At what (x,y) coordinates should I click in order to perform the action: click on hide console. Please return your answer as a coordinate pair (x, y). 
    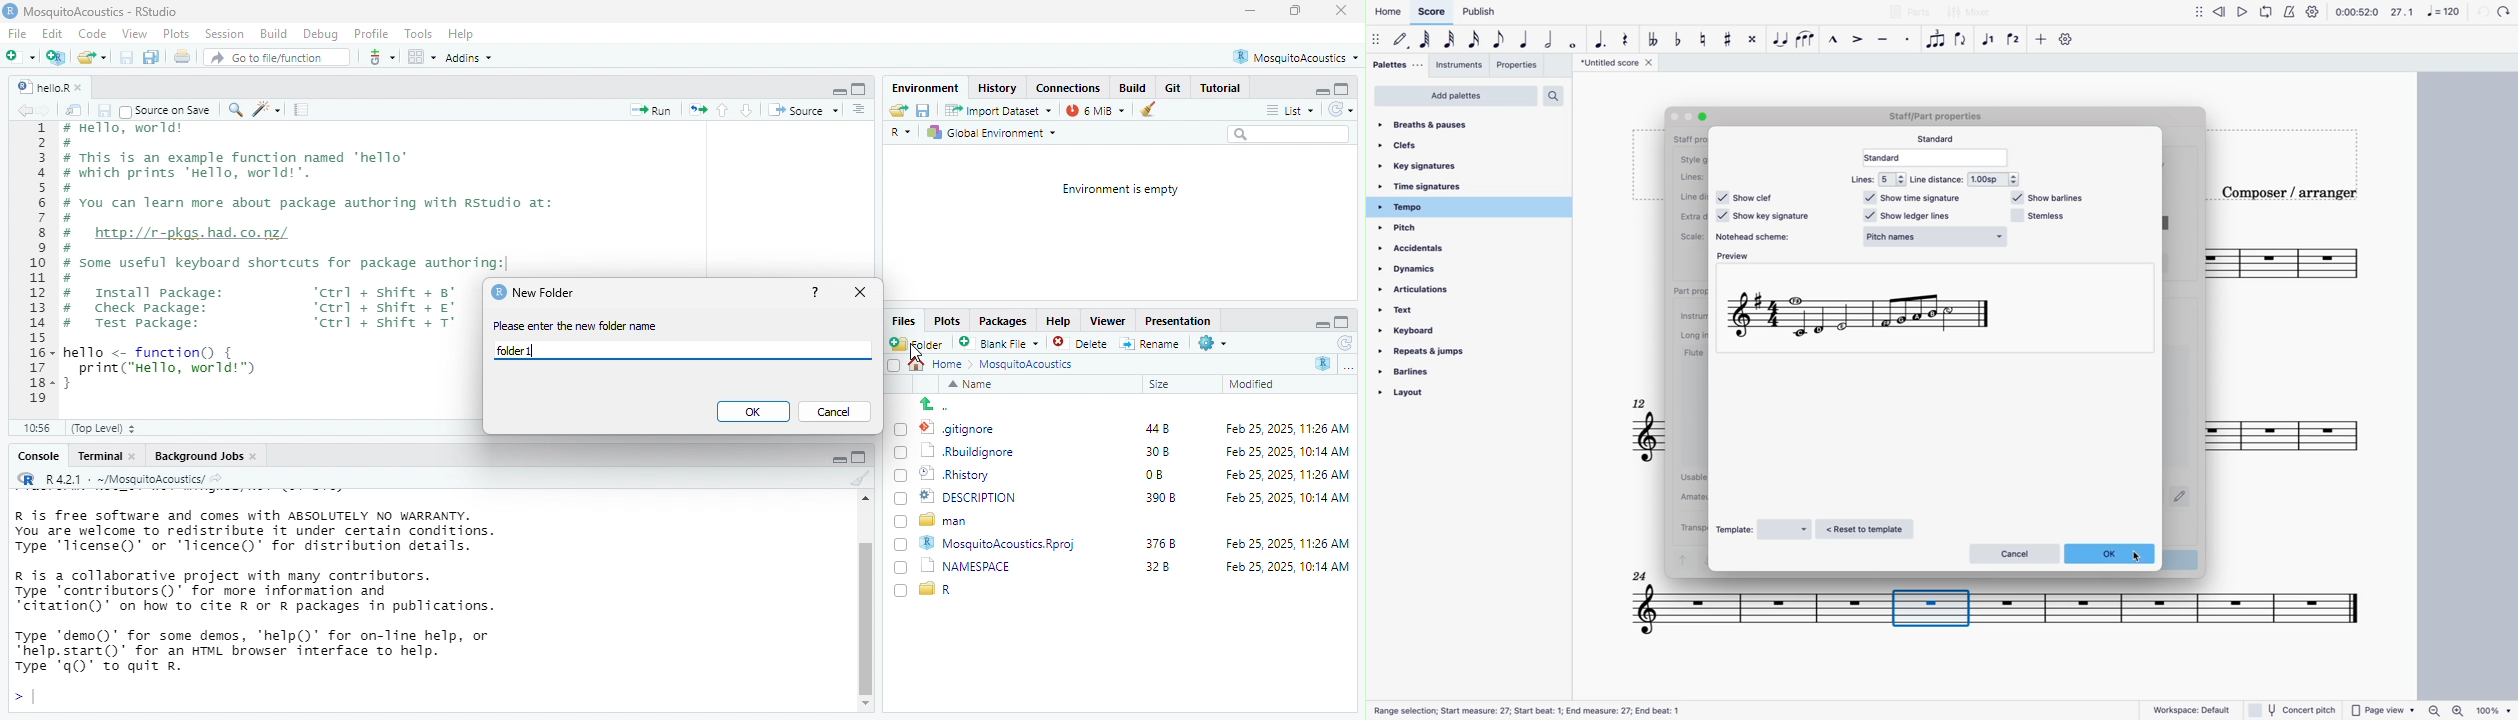
    Looking at the image, I should click on (861, 460).